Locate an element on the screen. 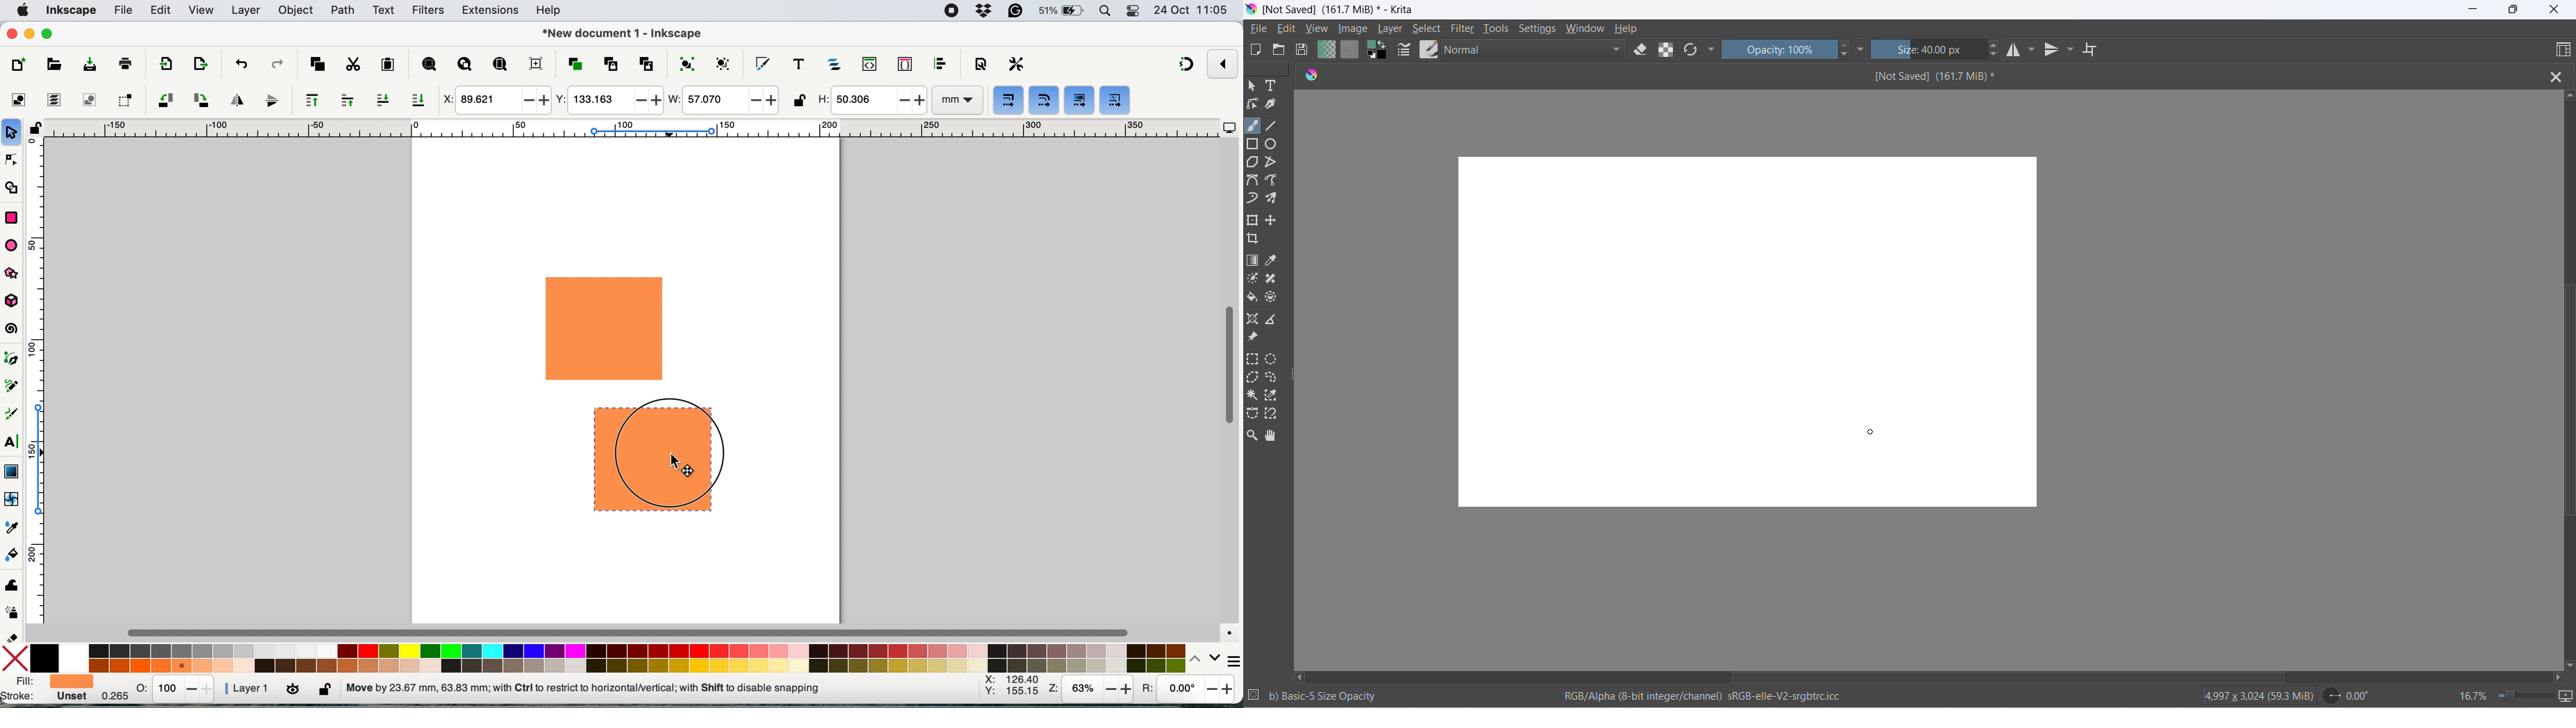 The height and width of the screenshot is (728, 2576). dropbox is located at coordinates (986, 11).